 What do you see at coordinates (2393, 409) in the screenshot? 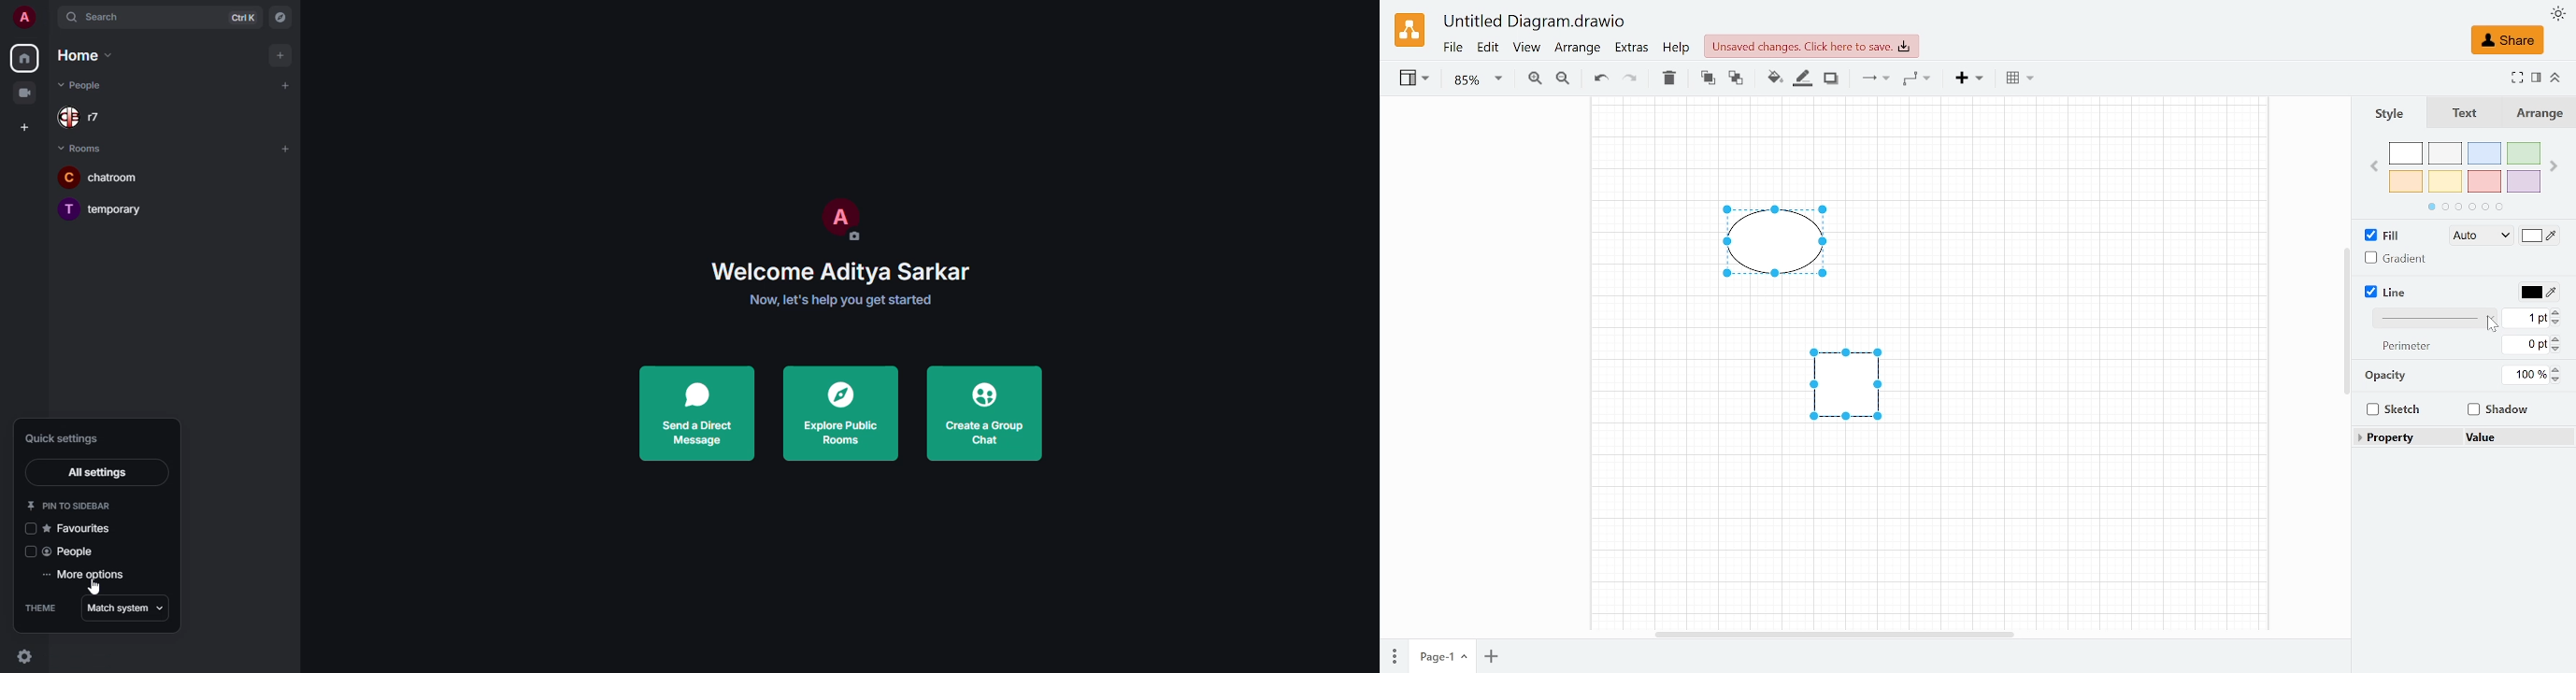
I see `Sketch` at bounding box center [2393, 409].